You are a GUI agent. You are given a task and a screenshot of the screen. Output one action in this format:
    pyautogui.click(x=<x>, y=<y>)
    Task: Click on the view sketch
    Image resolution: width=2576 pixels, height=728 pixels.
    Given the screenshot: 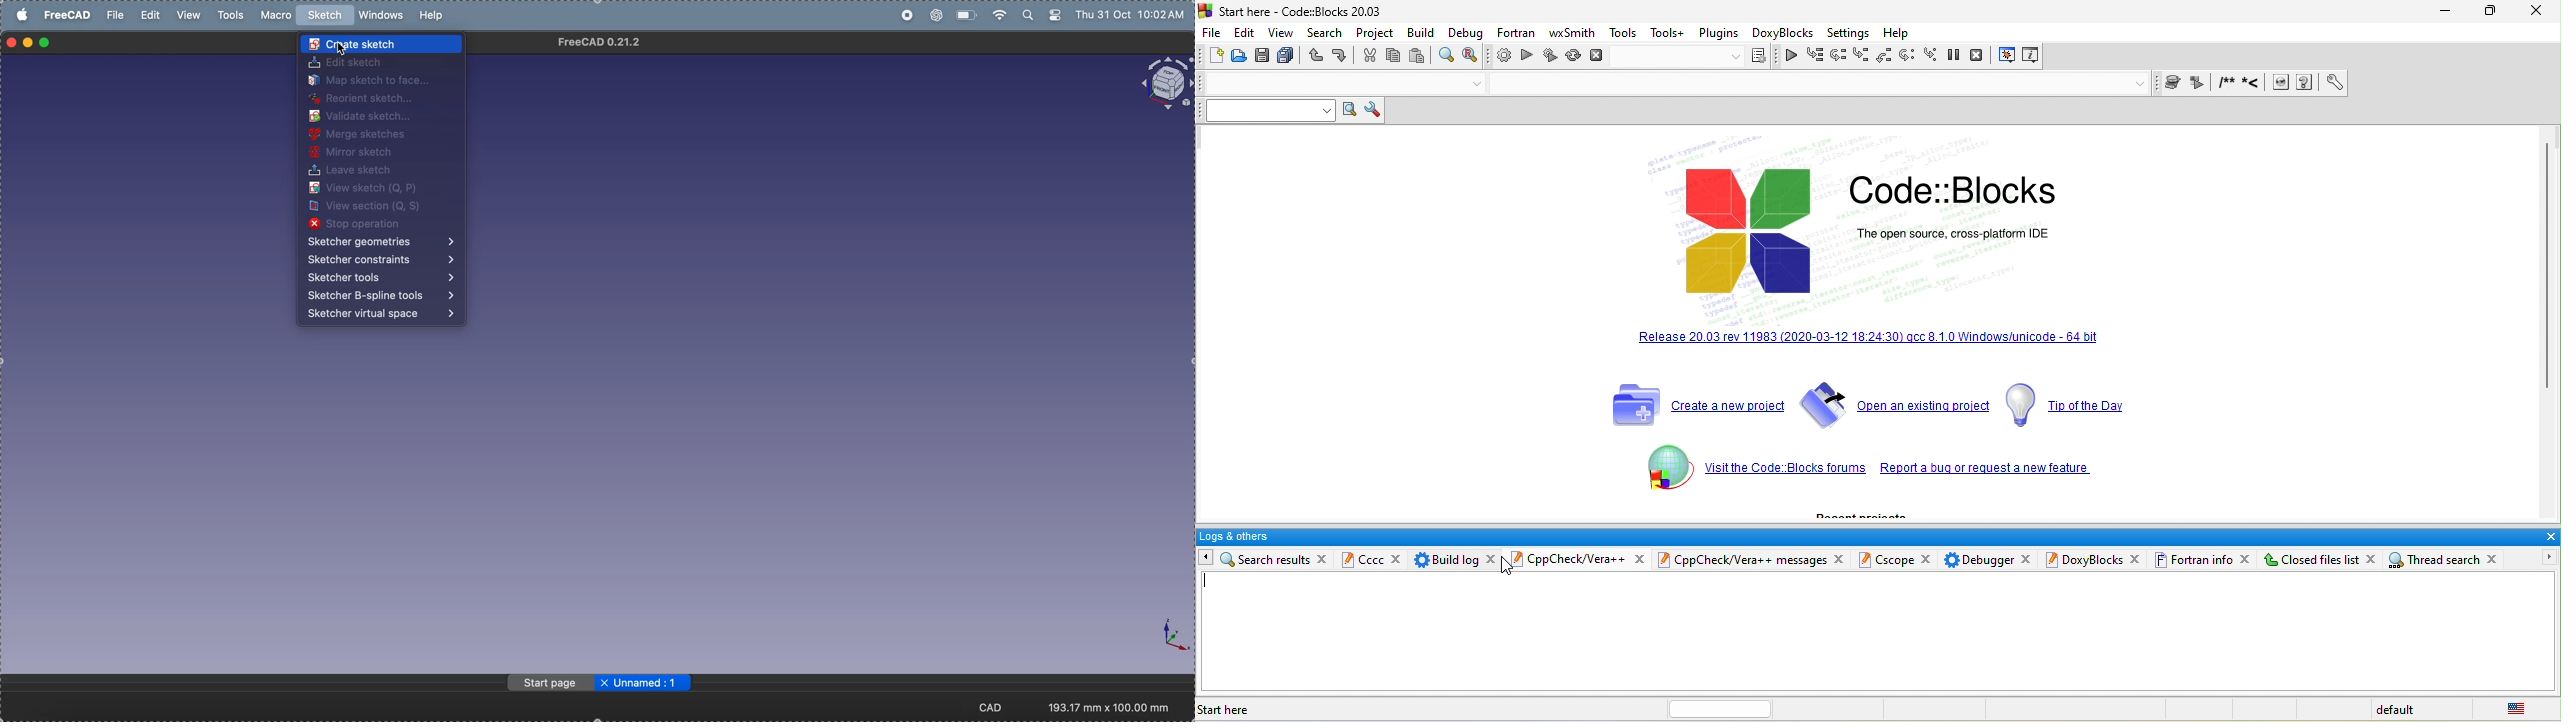 What is the action you would take?
    pyautogui.click(x=367, y=188)
    